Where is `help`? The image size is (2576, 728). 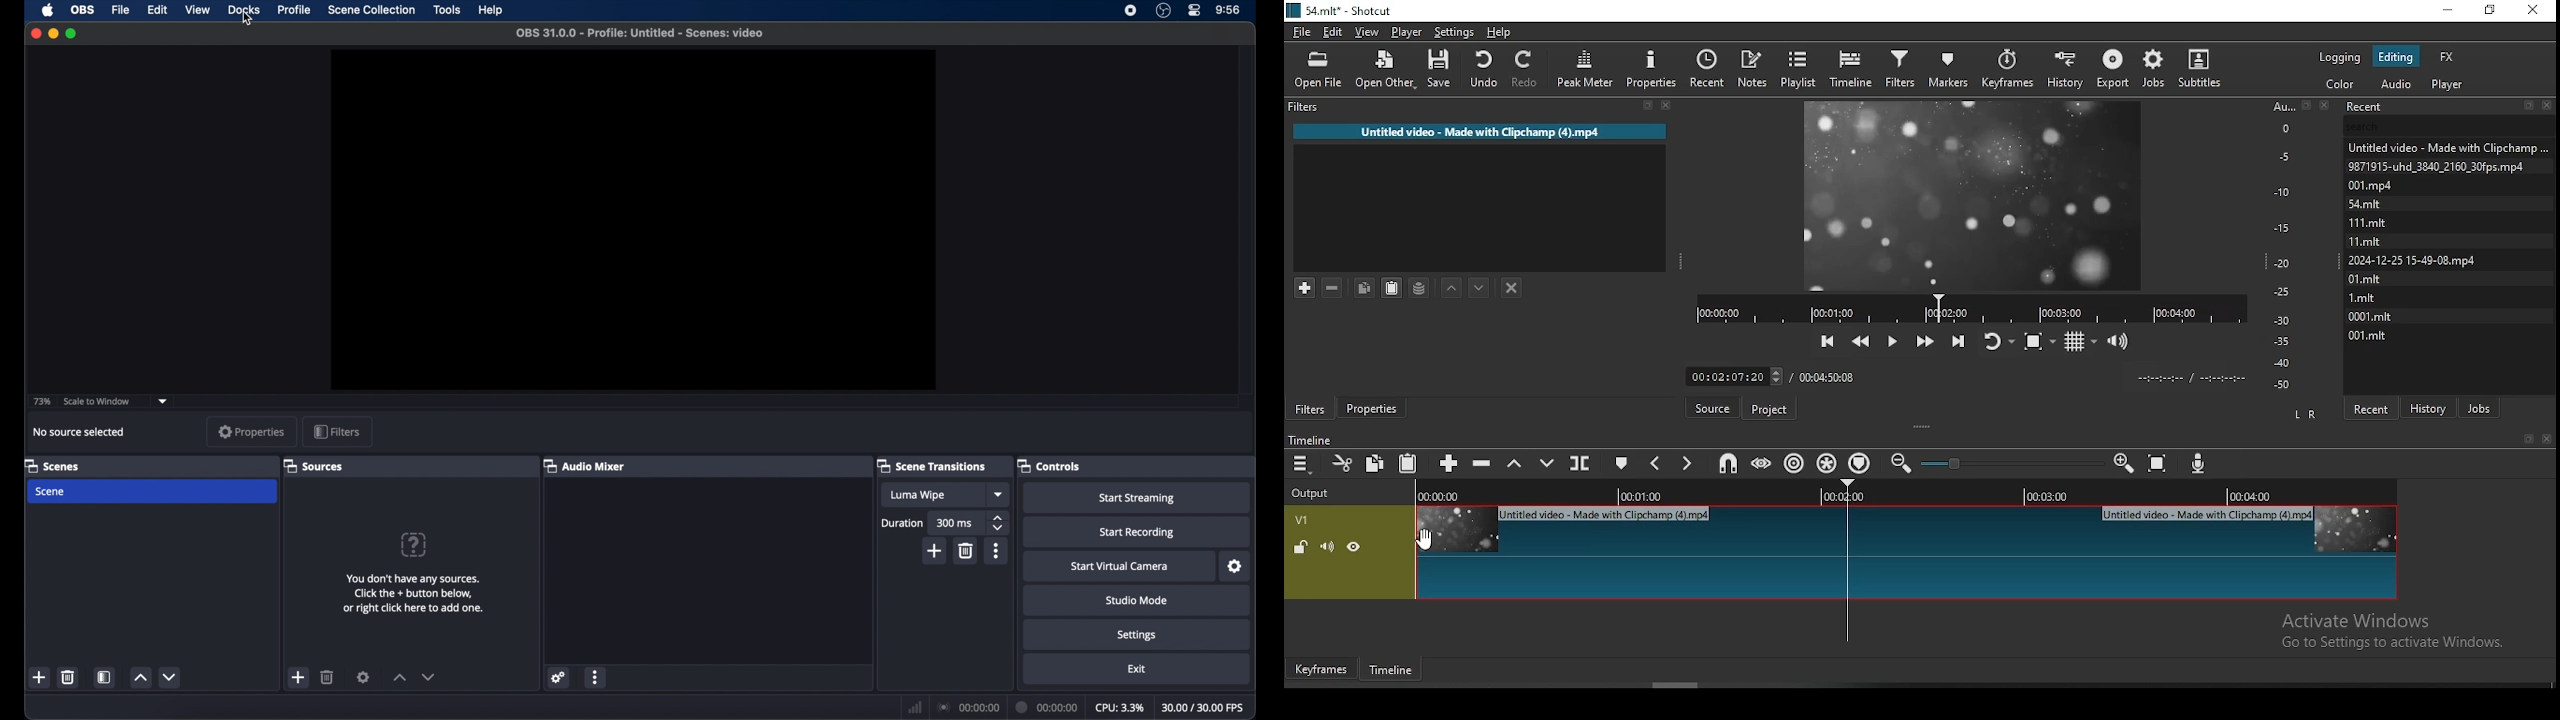 help is located at coordinates (1498, 32).